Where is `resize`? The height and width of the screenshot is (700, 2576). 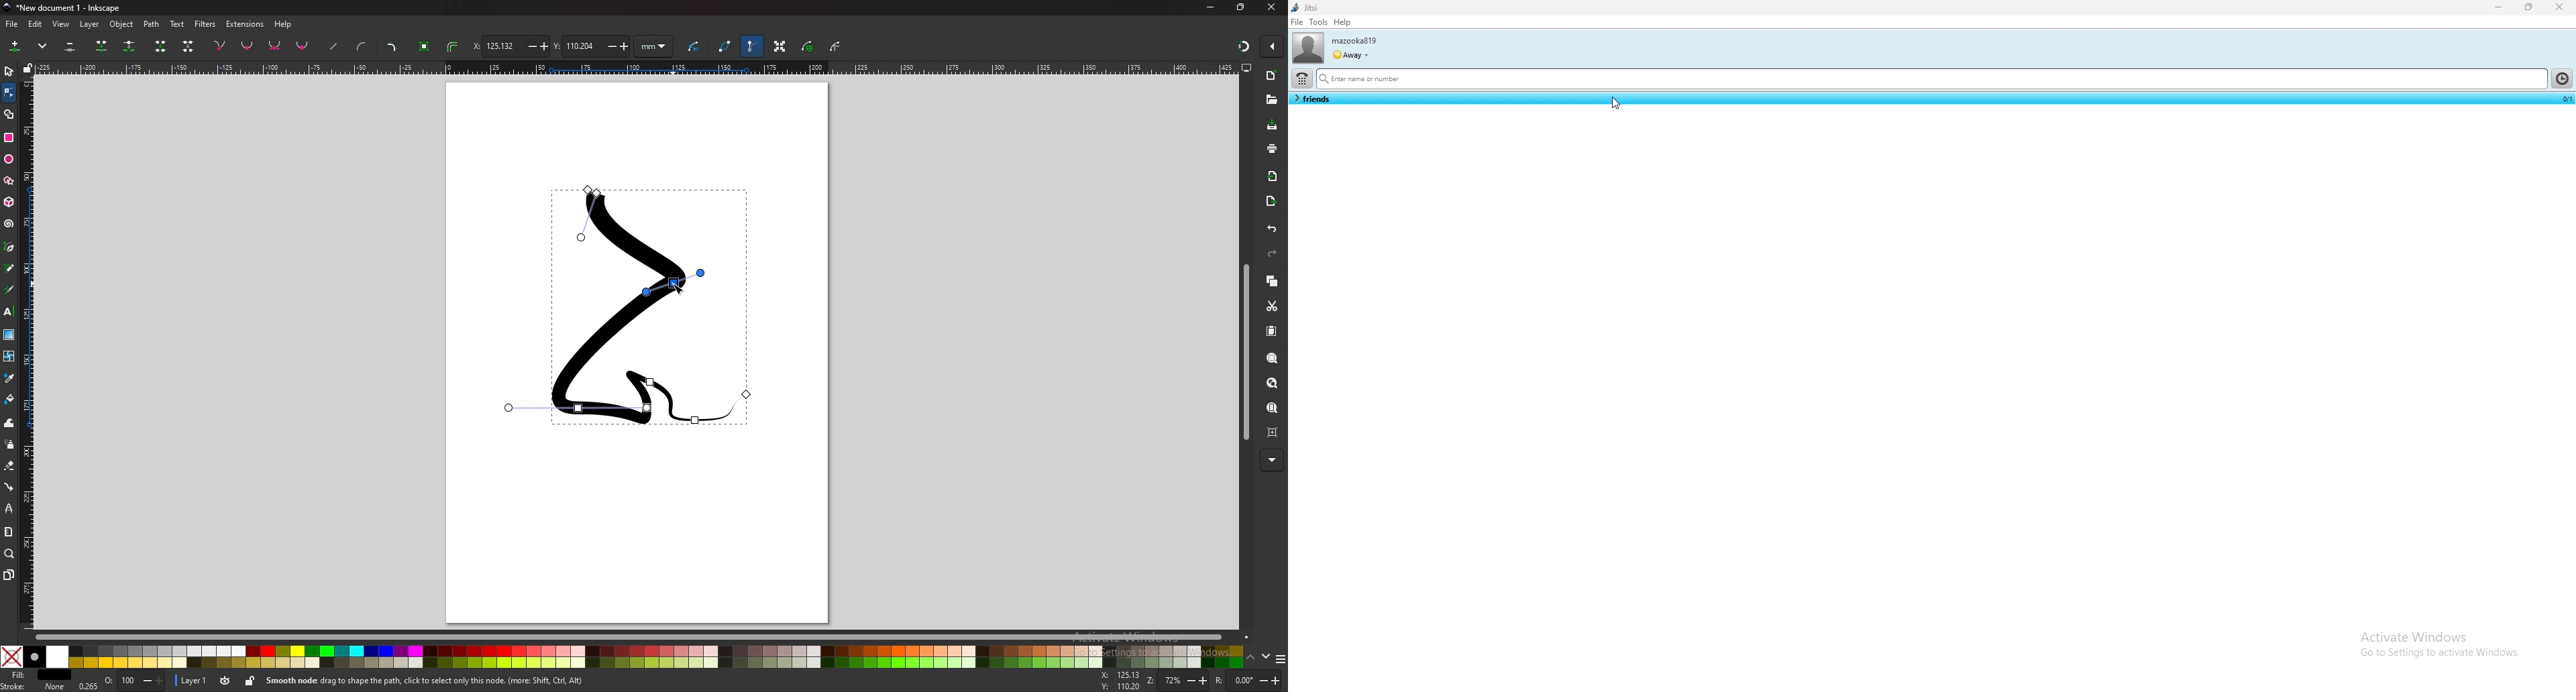 resize is located at coordinates (2528, 7).